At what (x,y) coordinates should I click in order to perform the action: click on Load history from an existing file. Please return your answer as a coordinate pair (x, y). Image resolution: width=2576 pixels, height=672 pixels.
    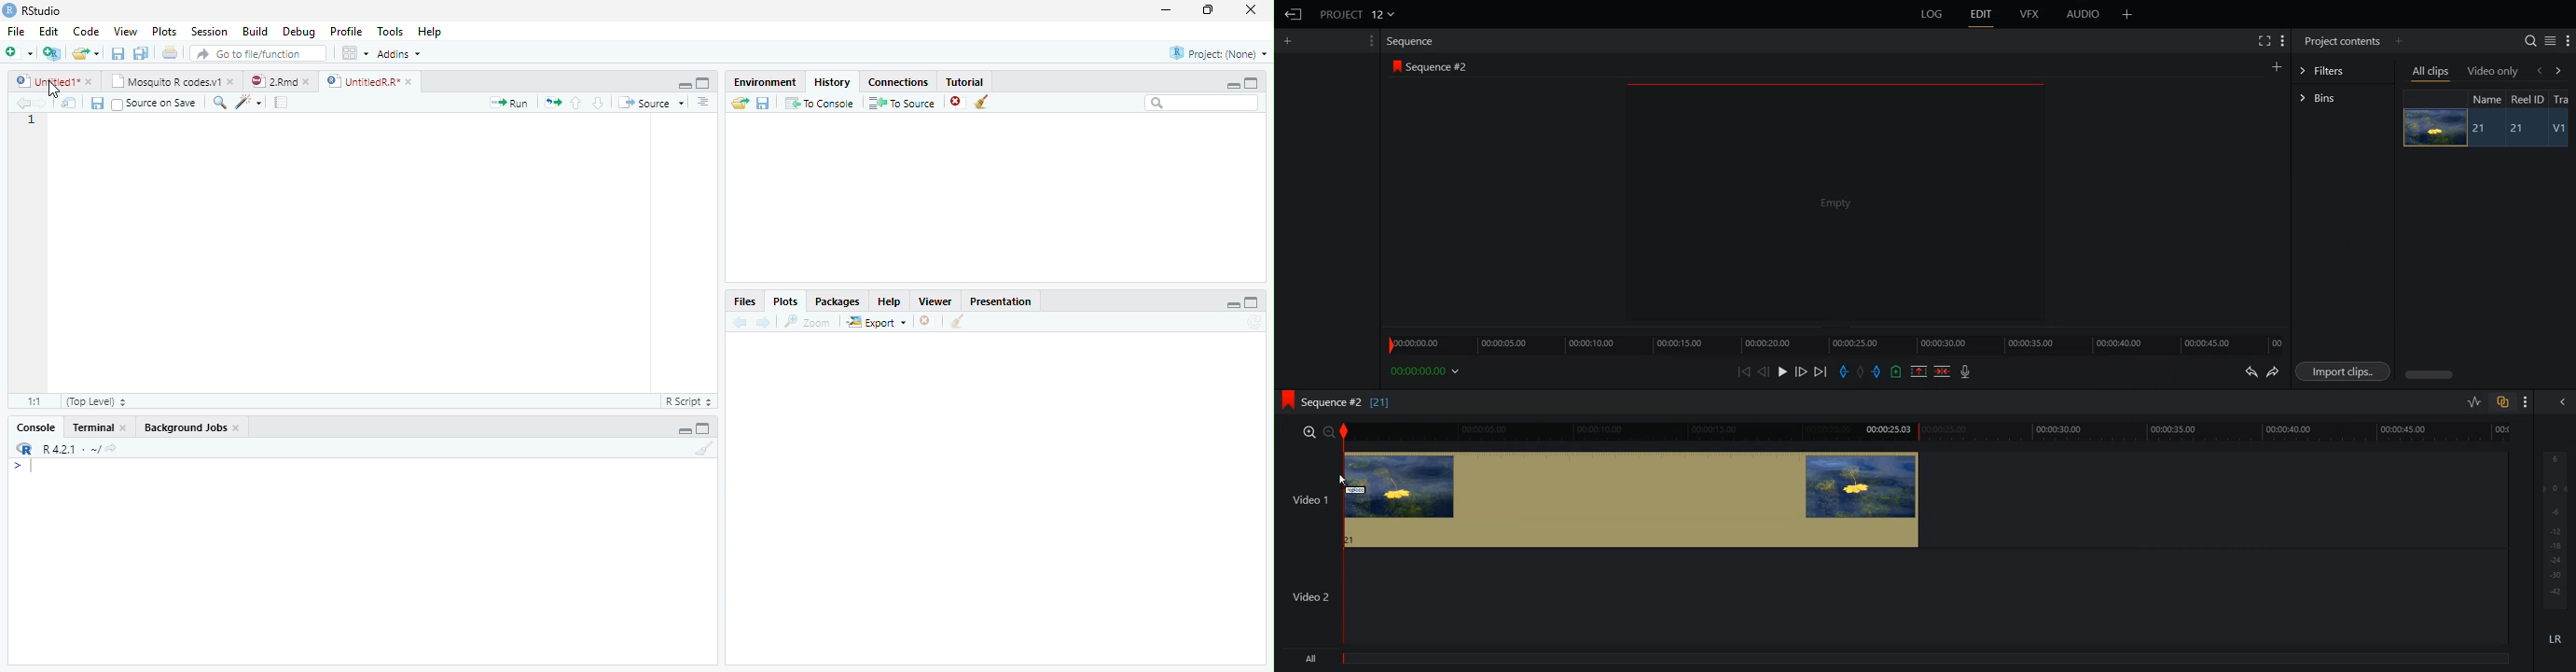
    Looking at the image, I should click on (739, 104).